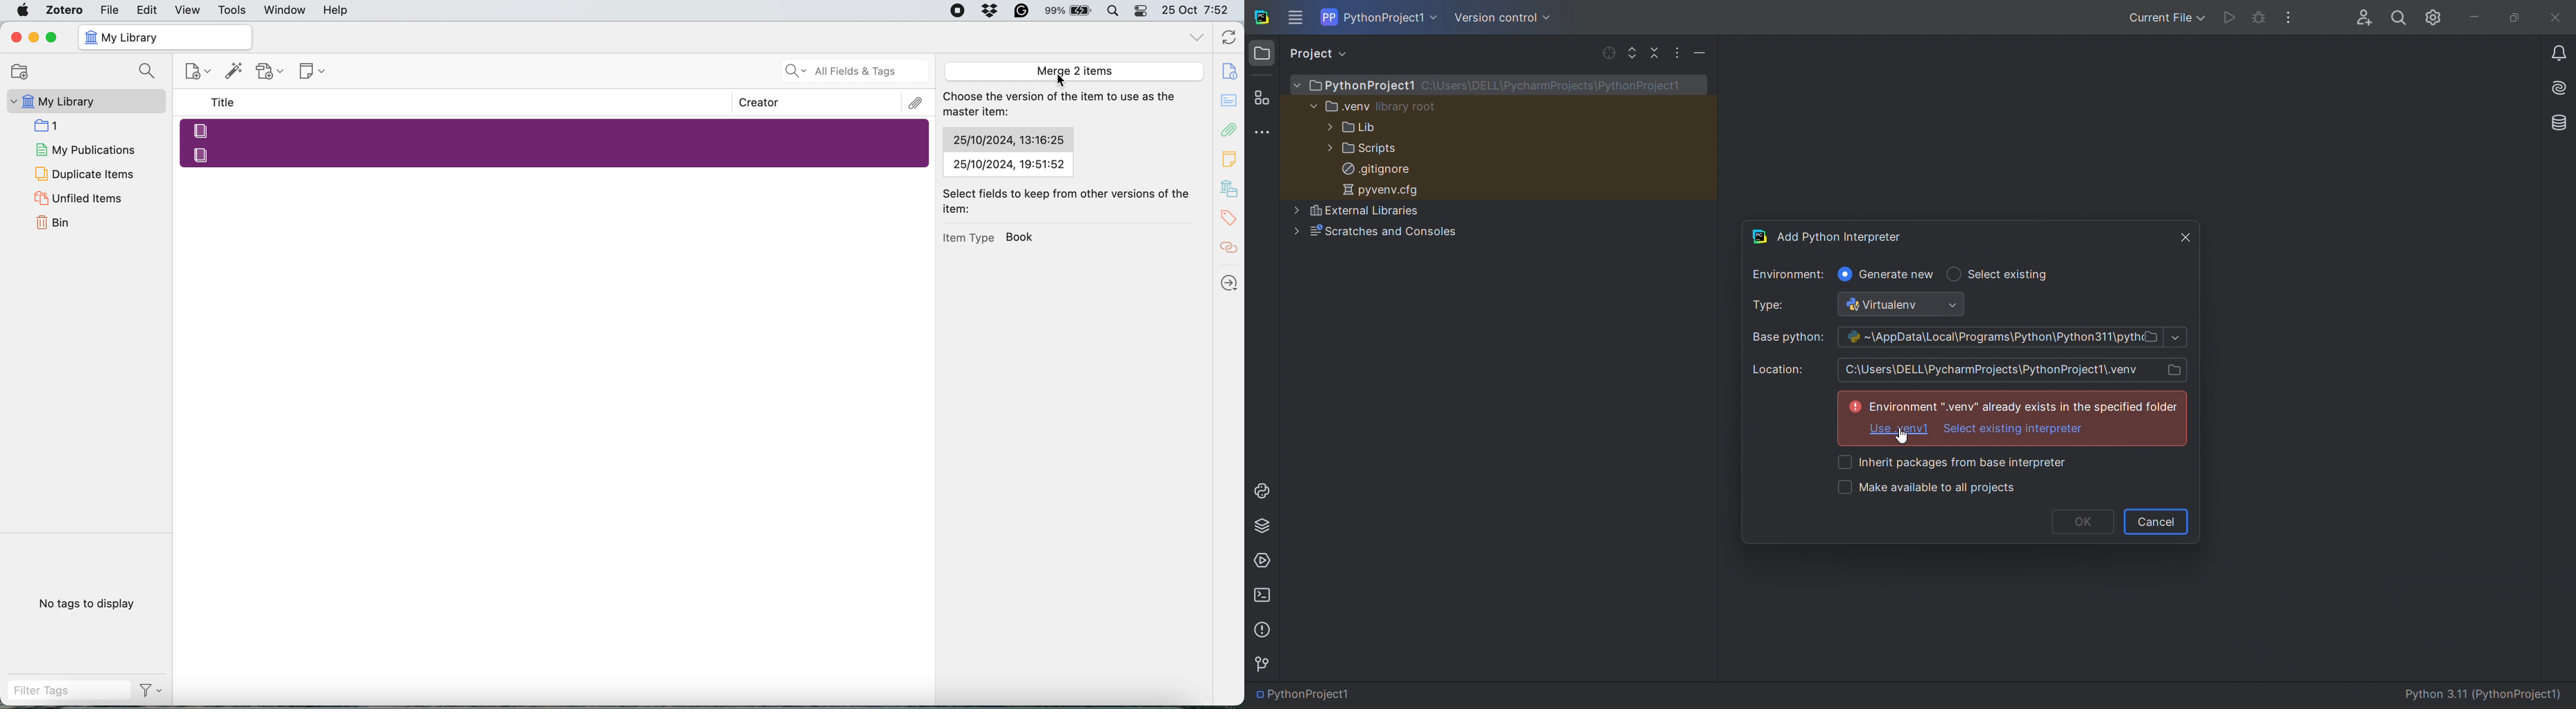 This screenshot has width=2576, height=728. I want to click on Sync with Zotero.com, so click(1230, 39).